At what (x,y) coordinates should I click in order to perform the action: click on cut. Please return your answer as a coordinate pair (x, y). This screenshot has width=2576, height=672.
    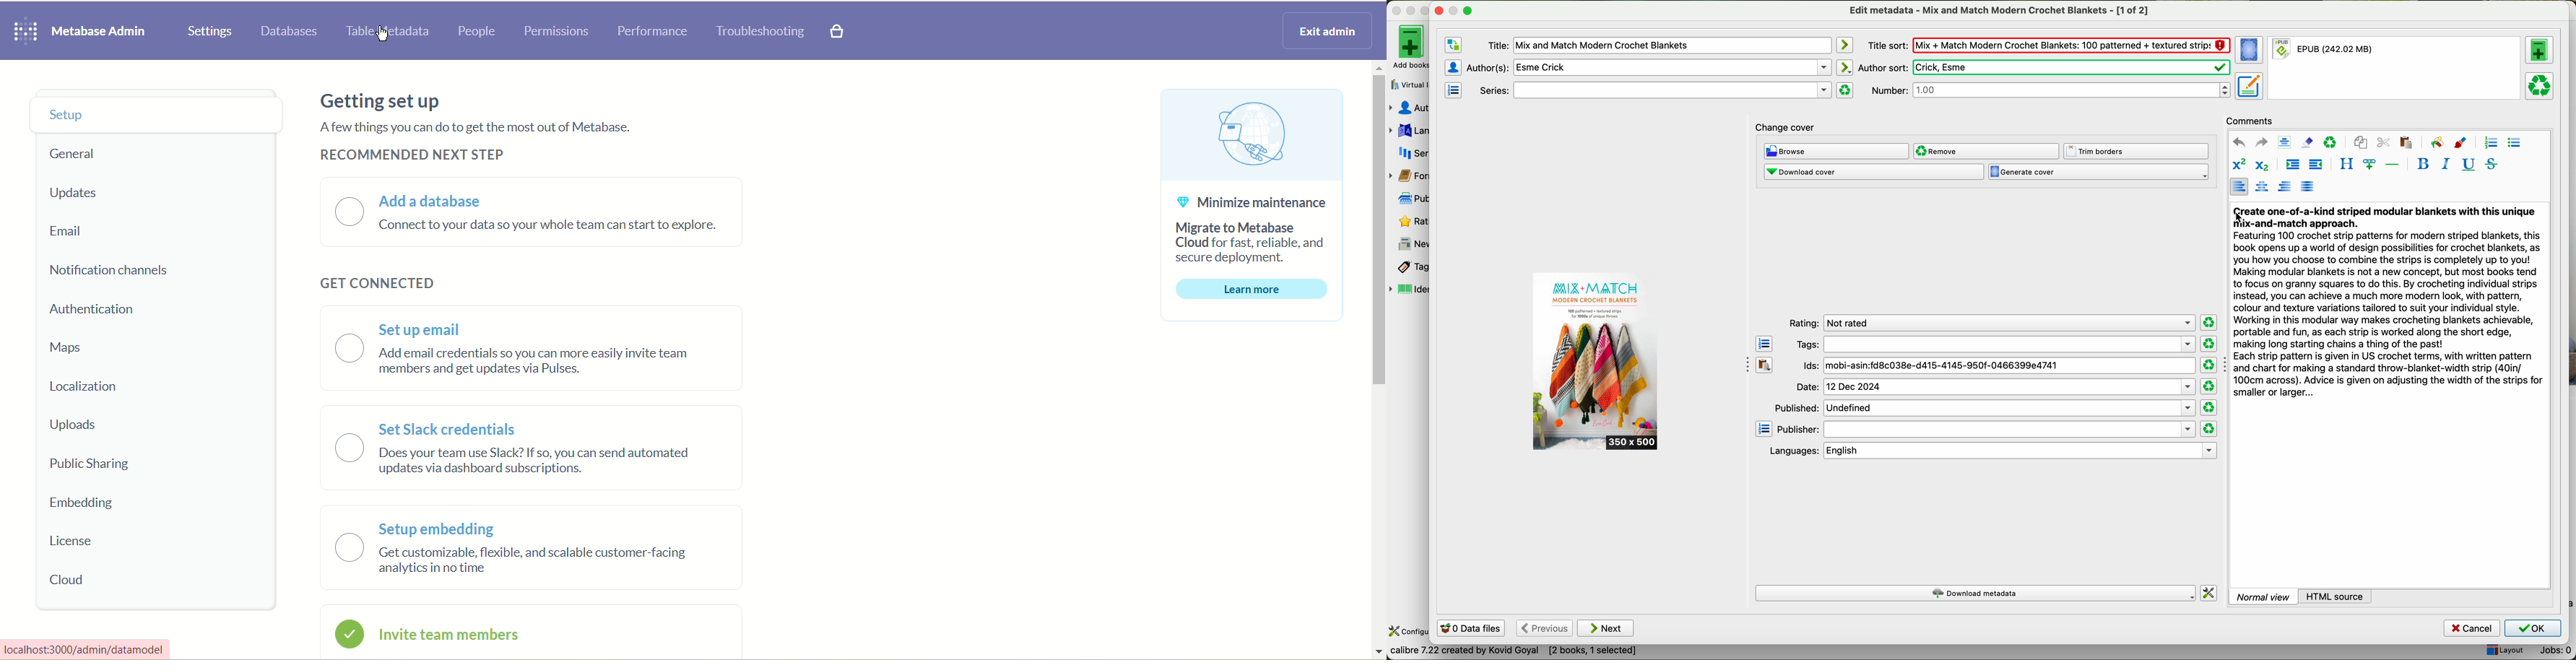
    Looking at the image, I should click on (2384, 143).